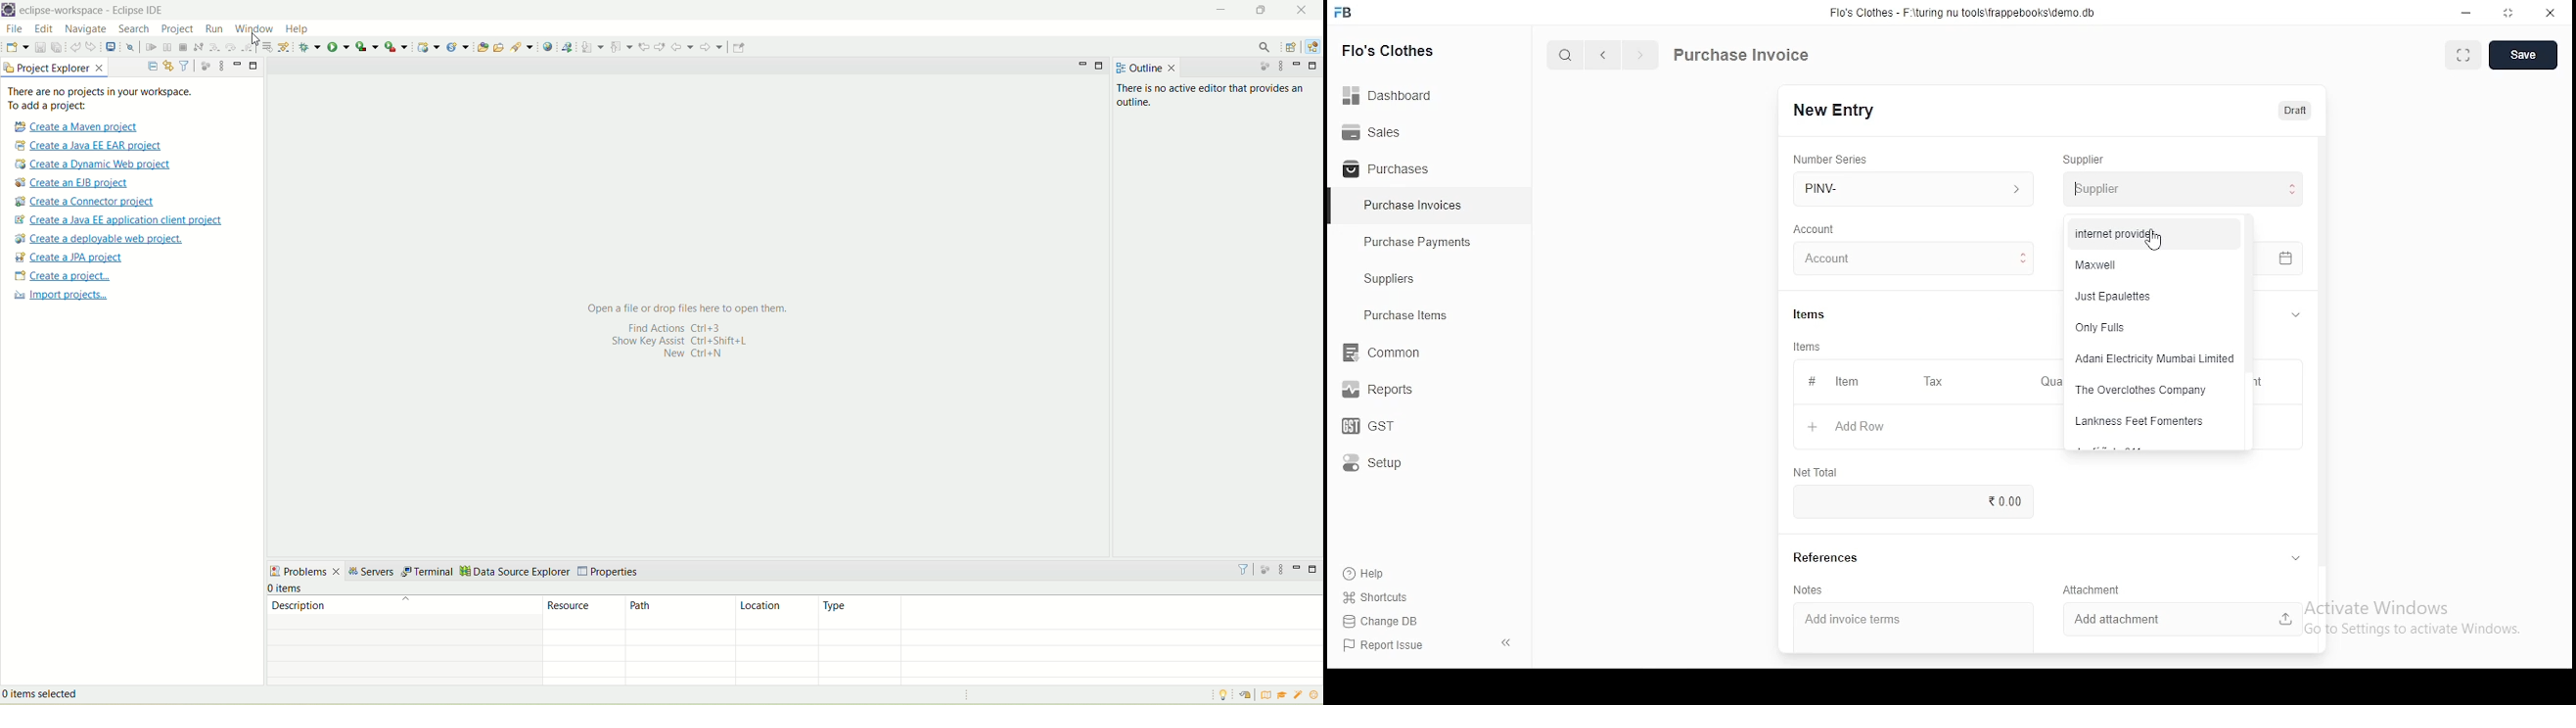  What do you see at coordinates (2148, 265) in the screenshot?
I see `maxwell` at bounding box center [2148, 265].